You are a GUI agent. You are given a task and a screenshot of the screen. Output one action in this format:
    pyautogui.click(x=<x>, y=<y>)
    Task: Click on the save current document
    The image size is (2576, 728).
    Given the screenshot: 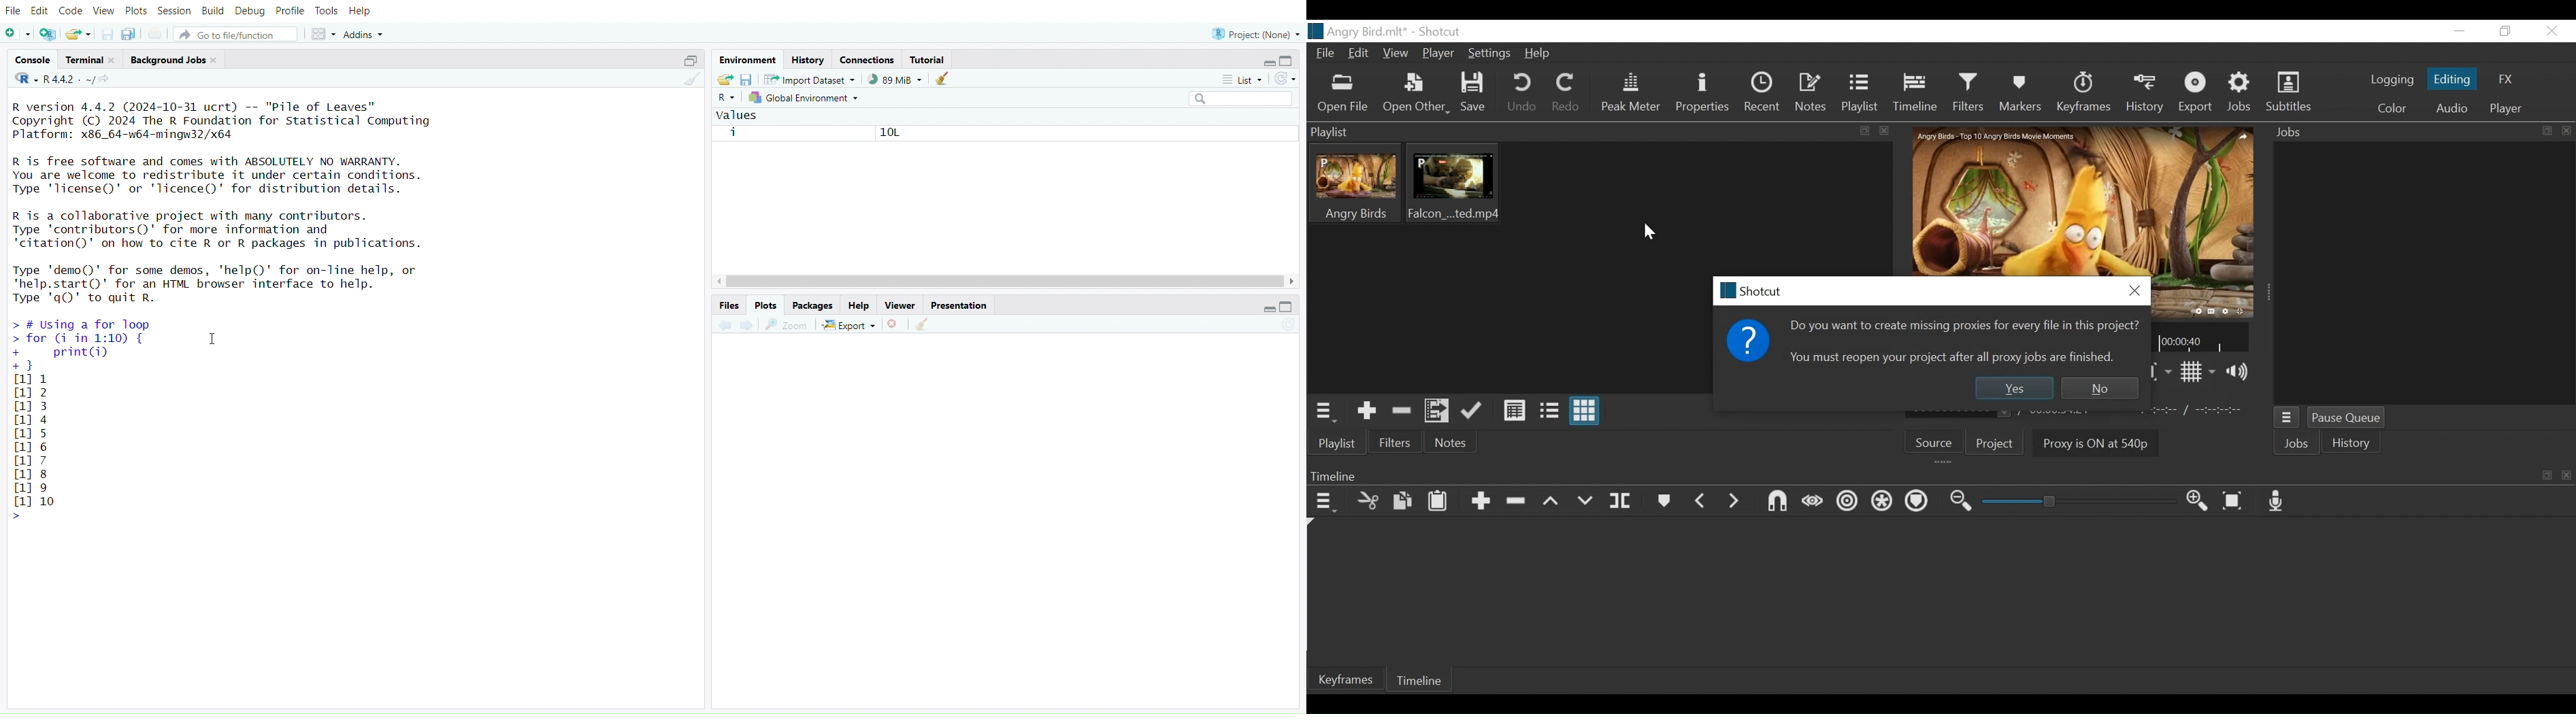 What is the action you would take?
    pyautogui.click(x=107, y=35)
    